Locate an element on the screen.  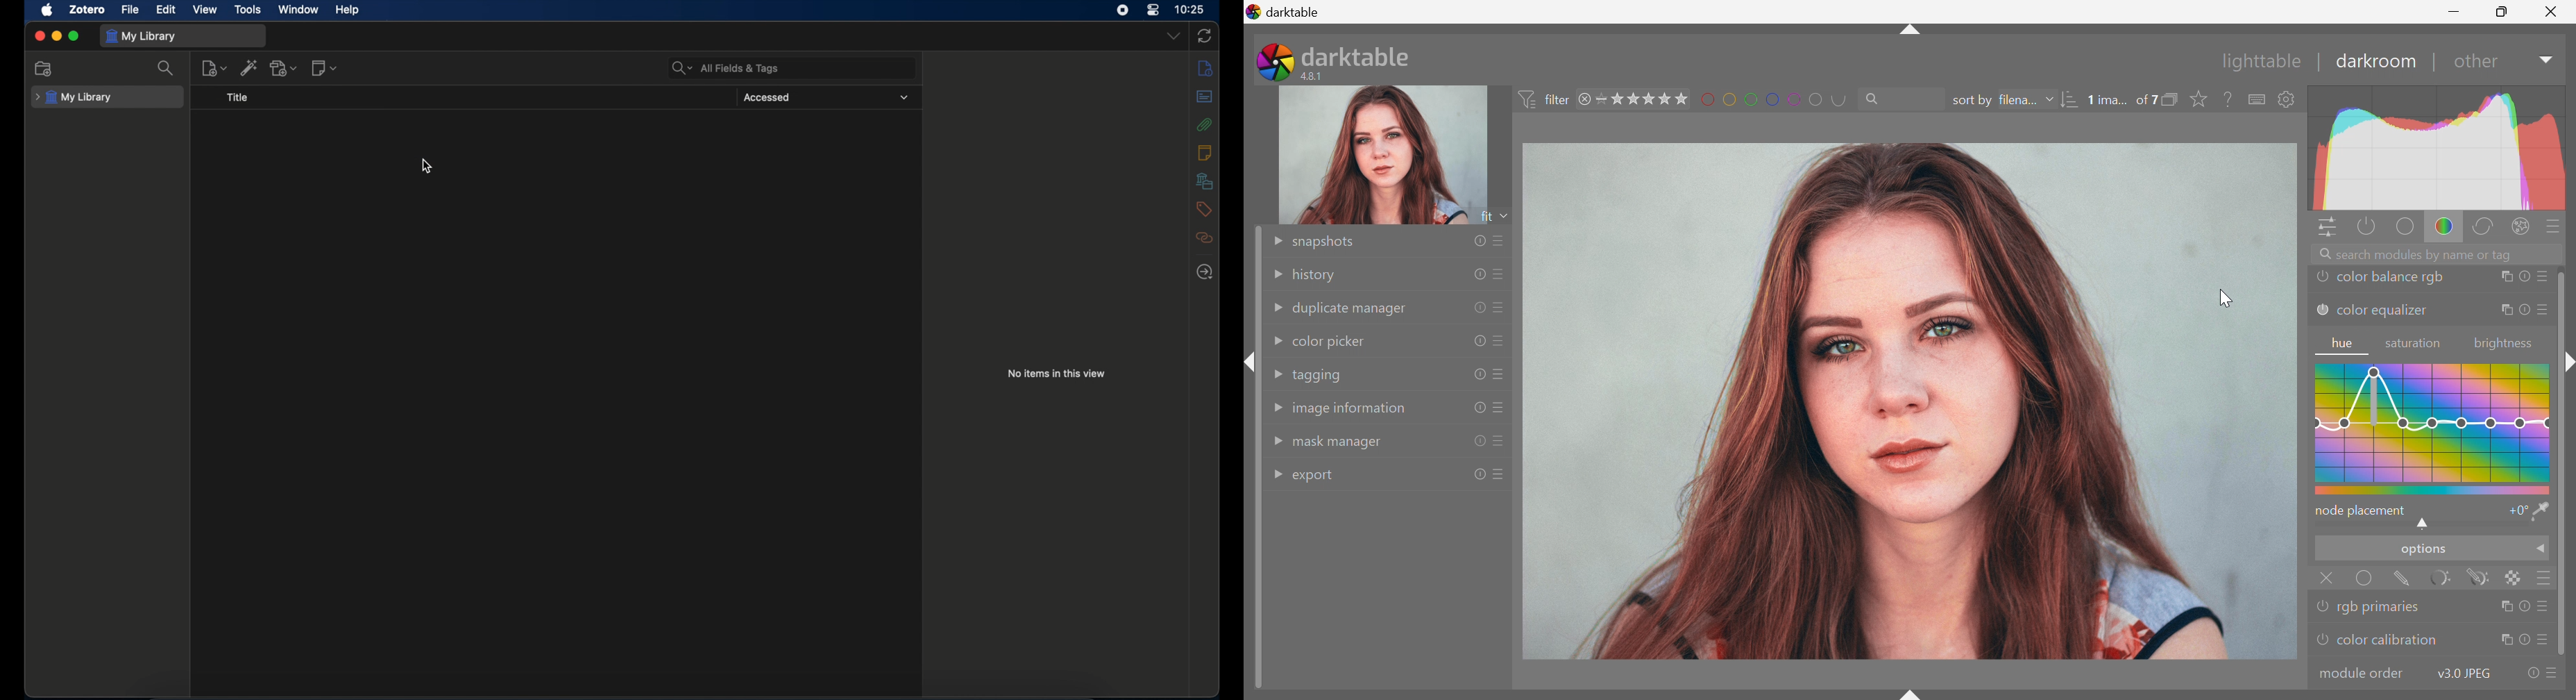
dropdown is located at coordinates (904, 98).